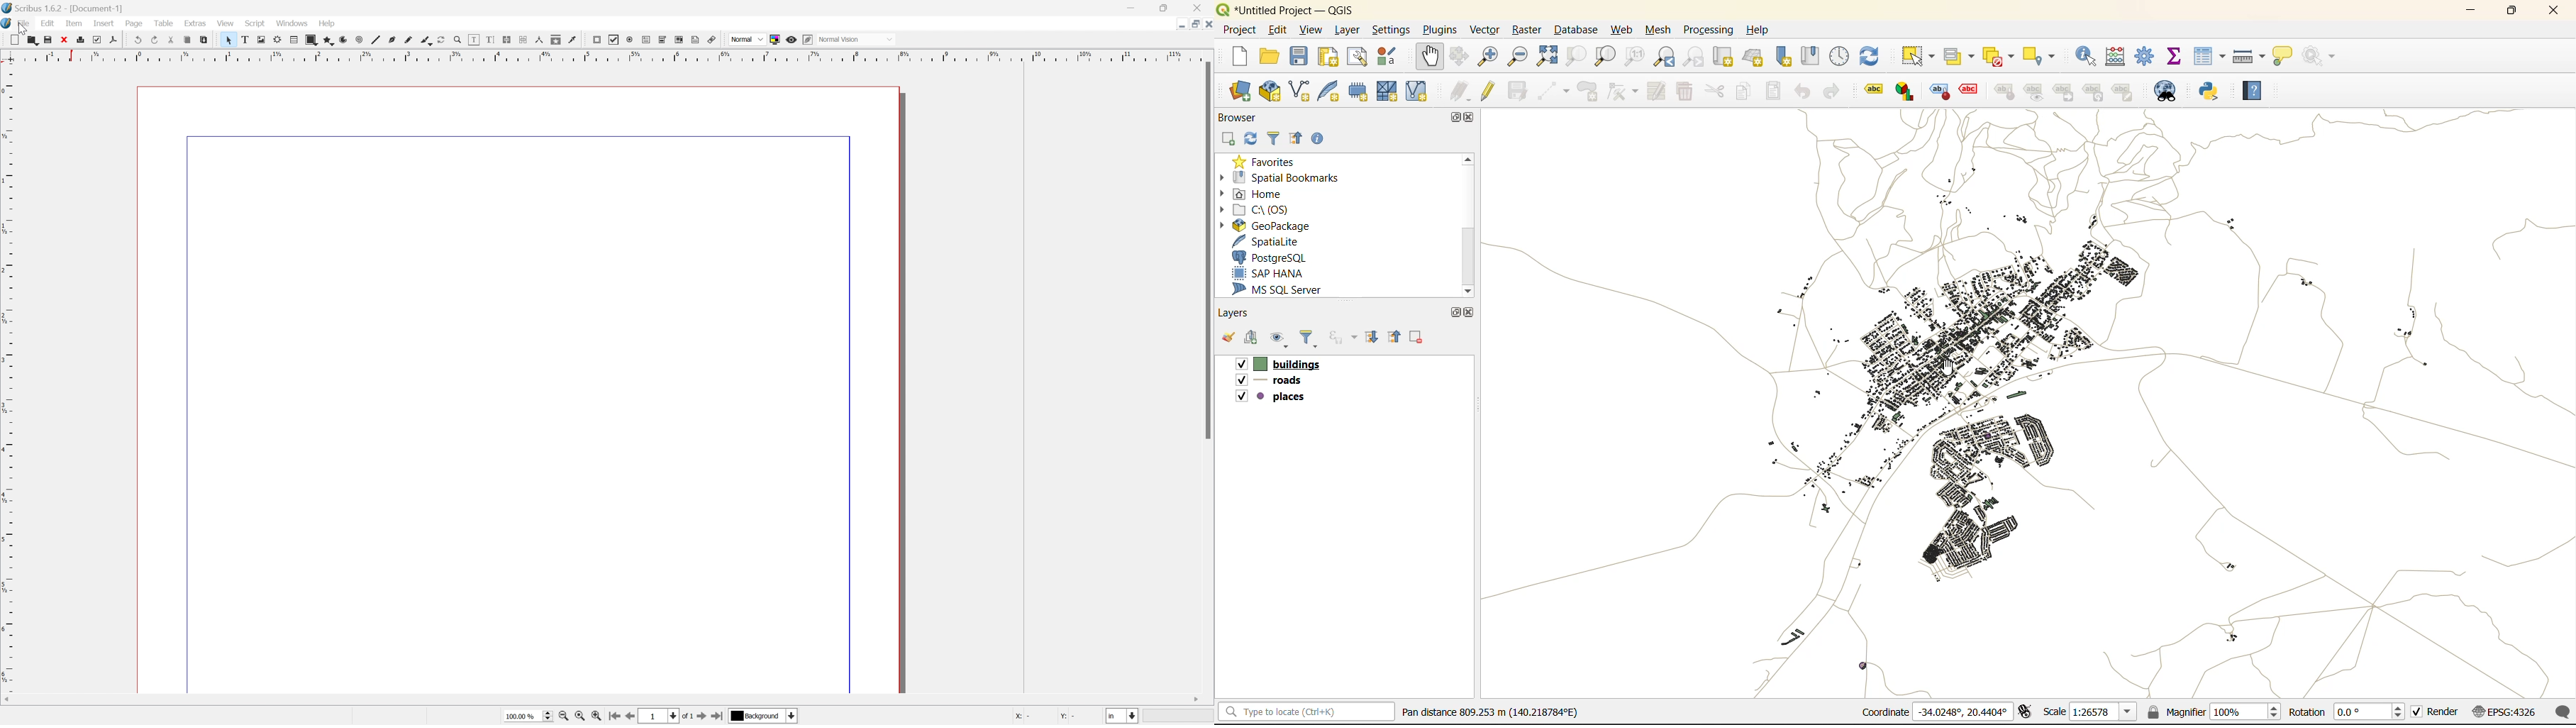 The image size is (2576, 728). What do you see at coordinates (155, 40) in the screenshot?
I see `Redo` at bounding box center [155, 40].